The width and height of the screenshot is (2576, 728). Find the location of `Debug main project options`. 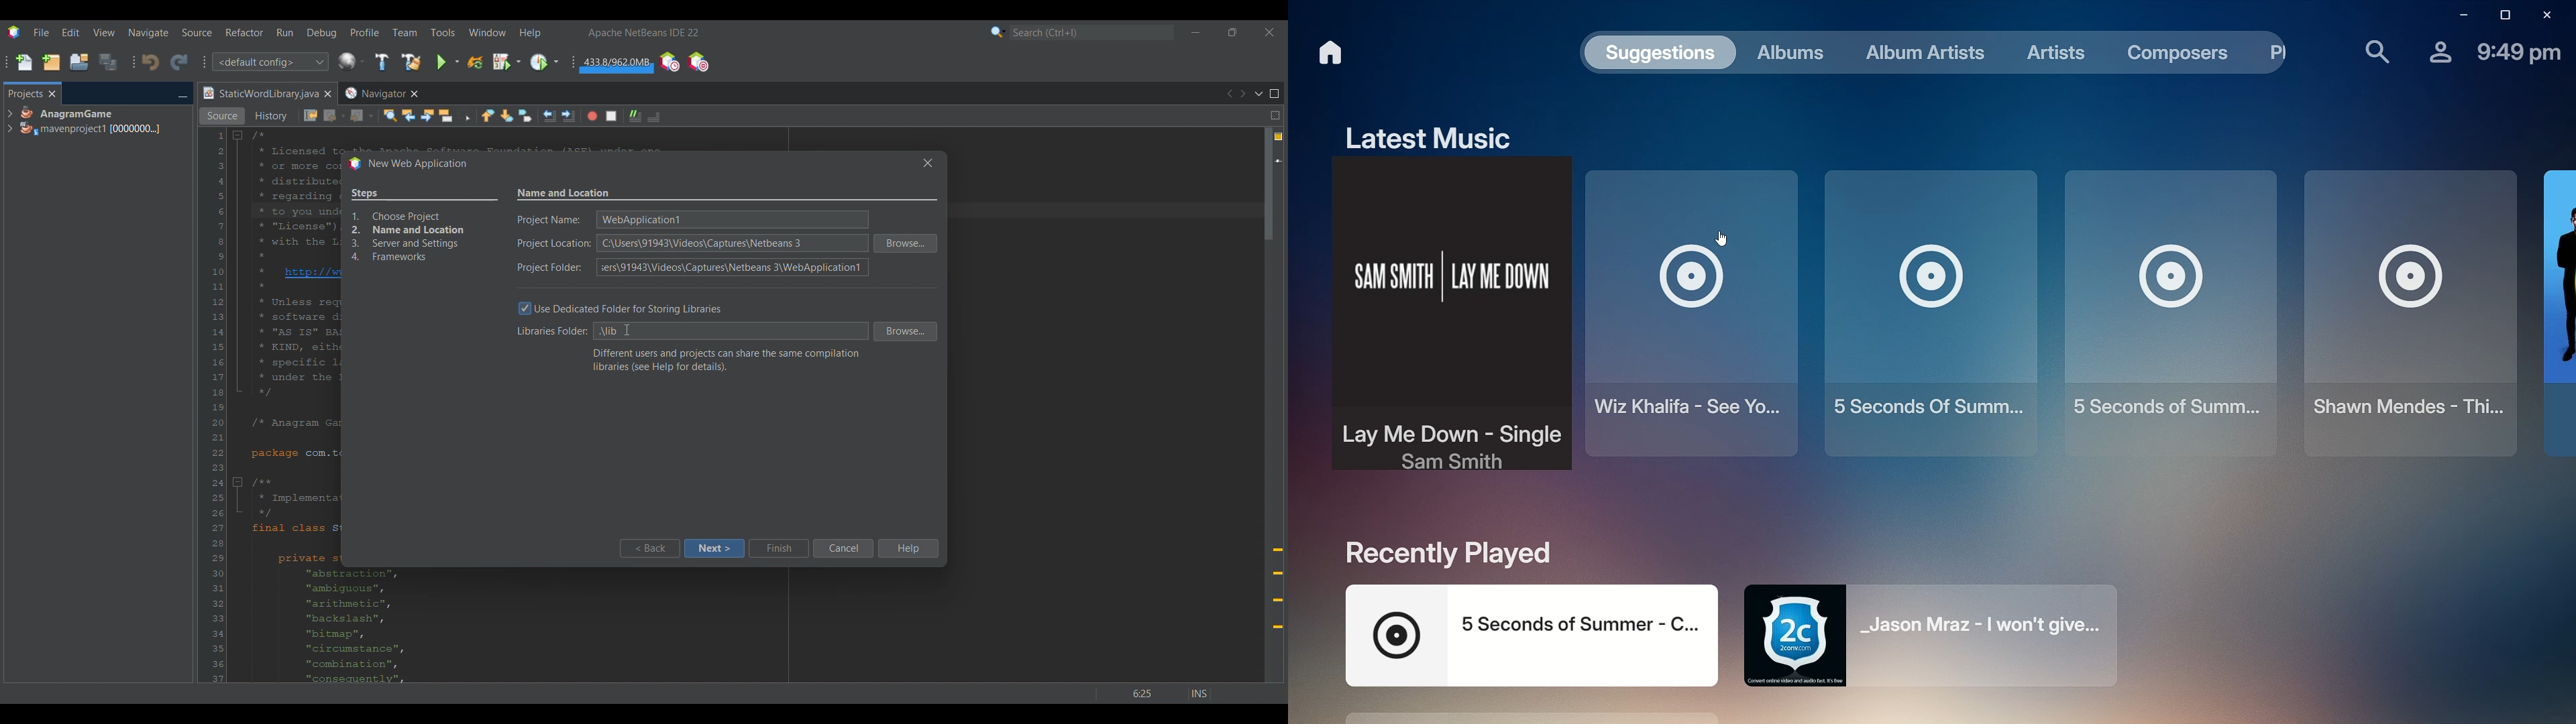

Debug main project options is located at coordinates (506, 61).